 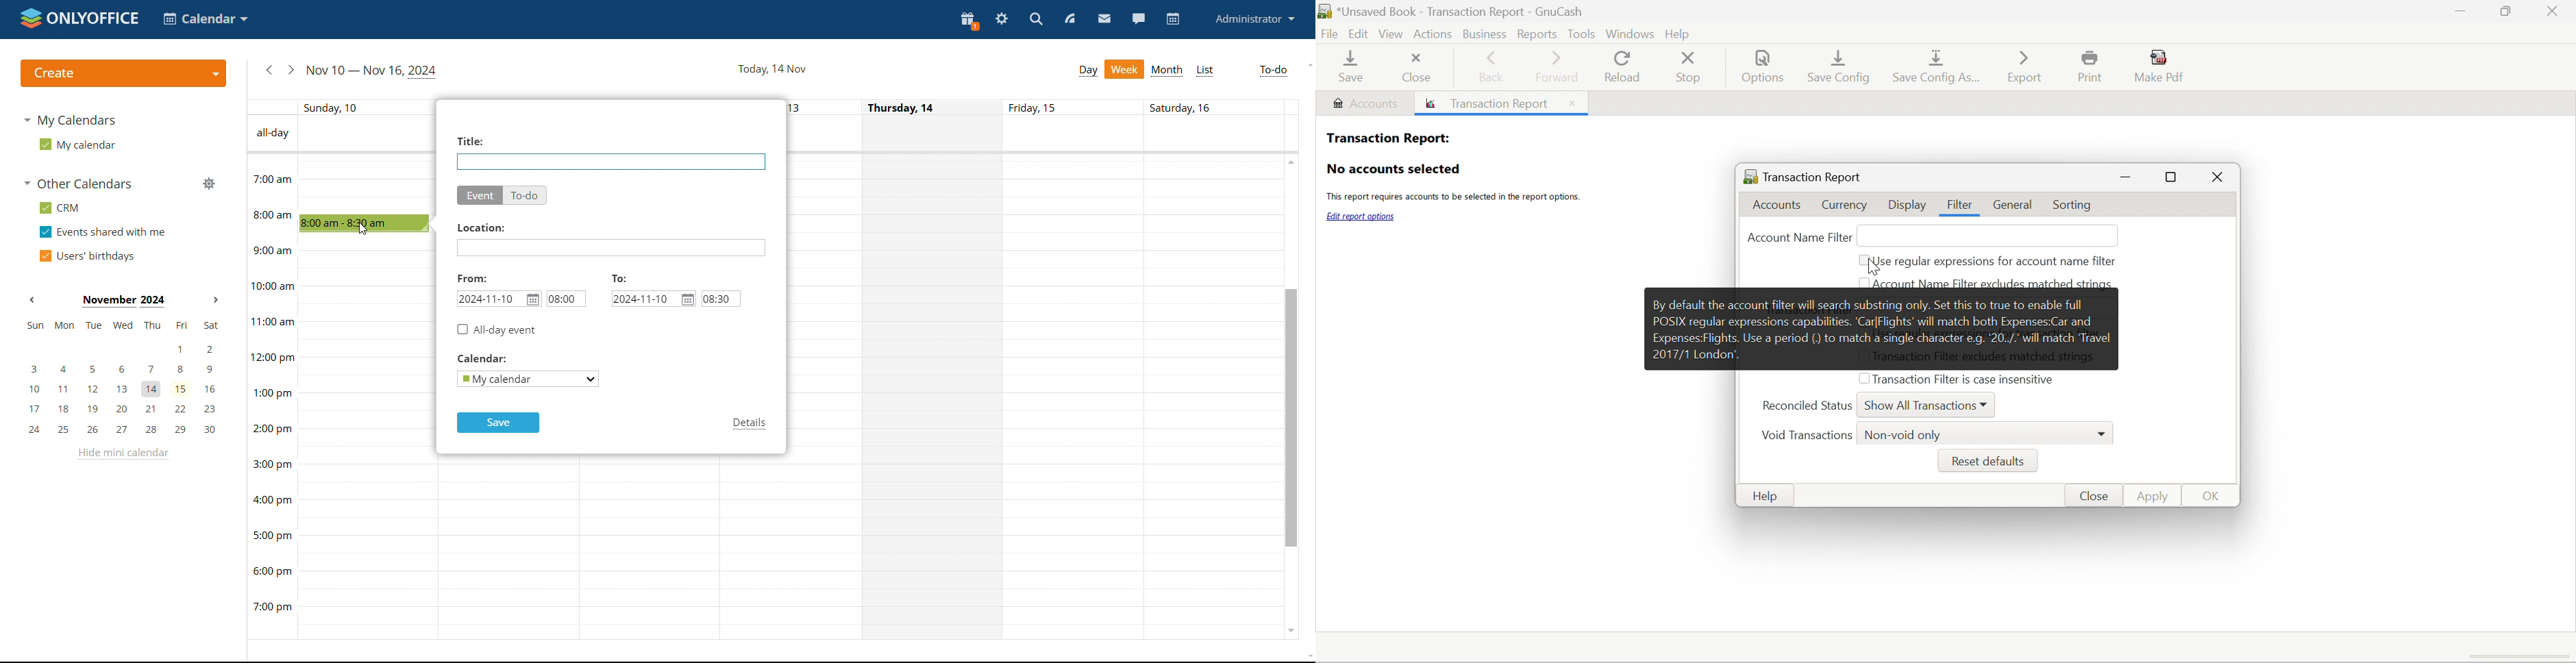 I want to click on Close, so click(x=2554, y=11).